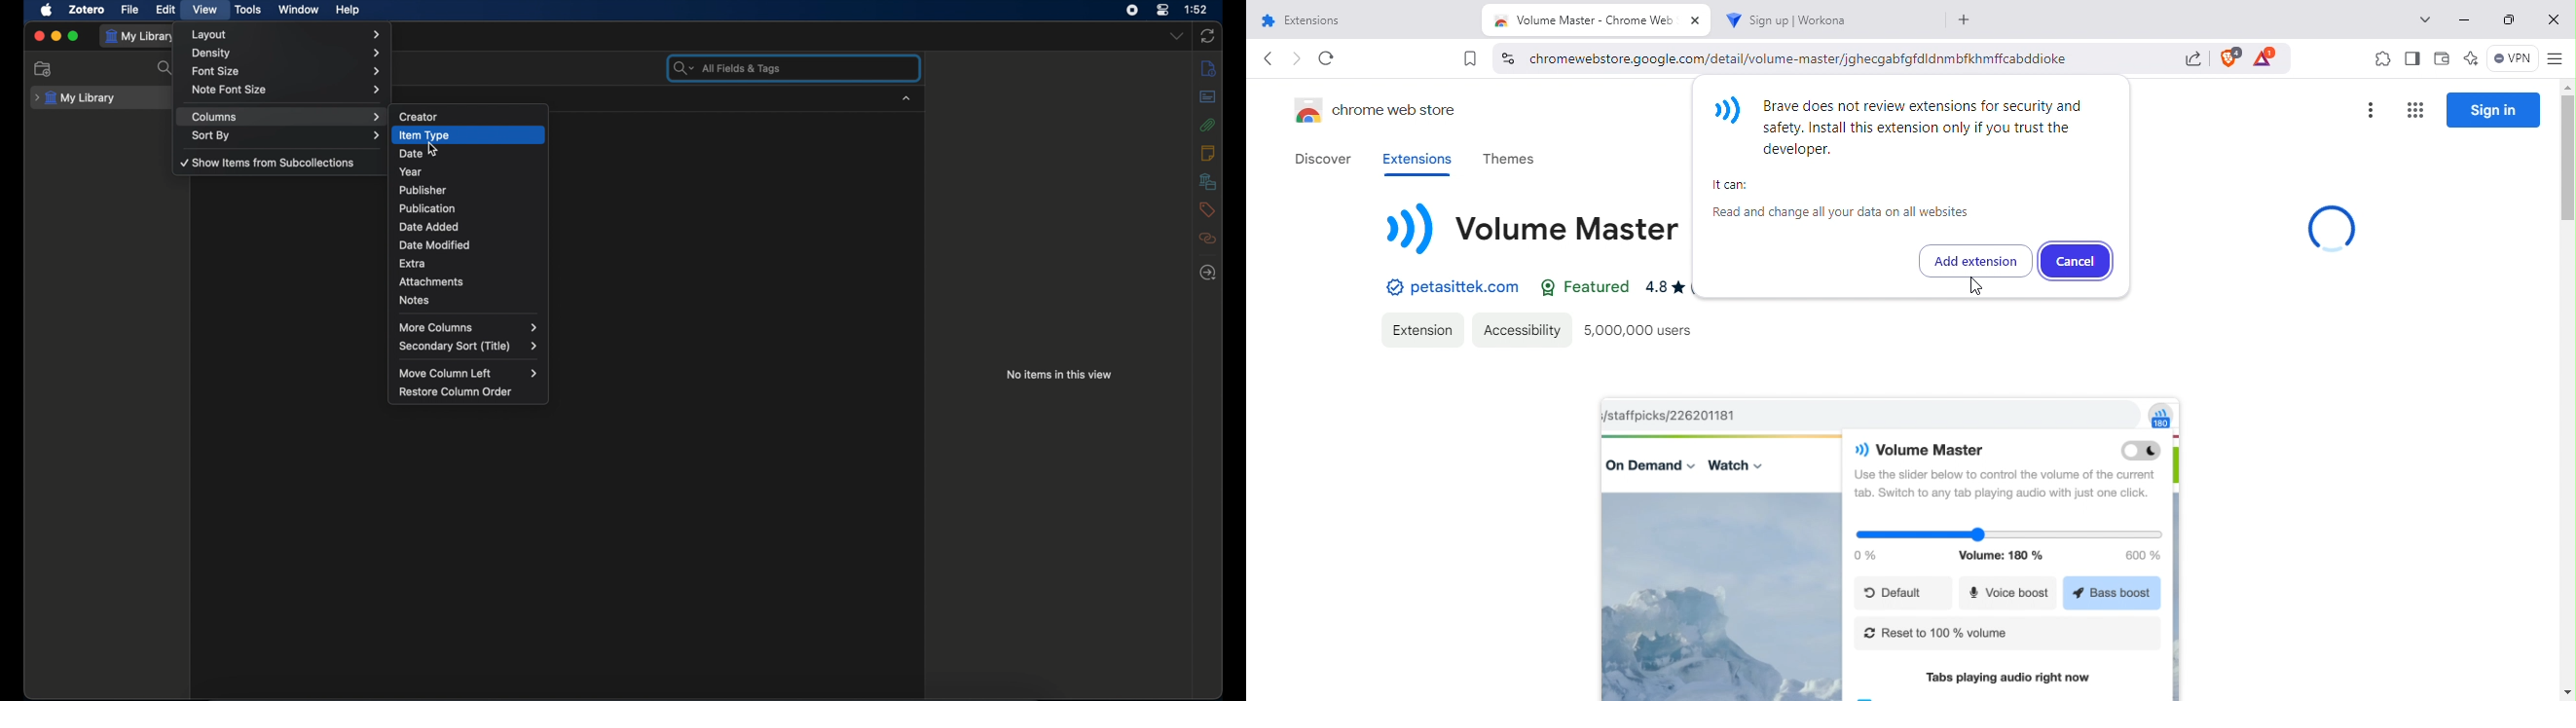  What do you see at coordinates (43, 69) in the screenshot?
I see `new collection` at bounding box center [43, 69].